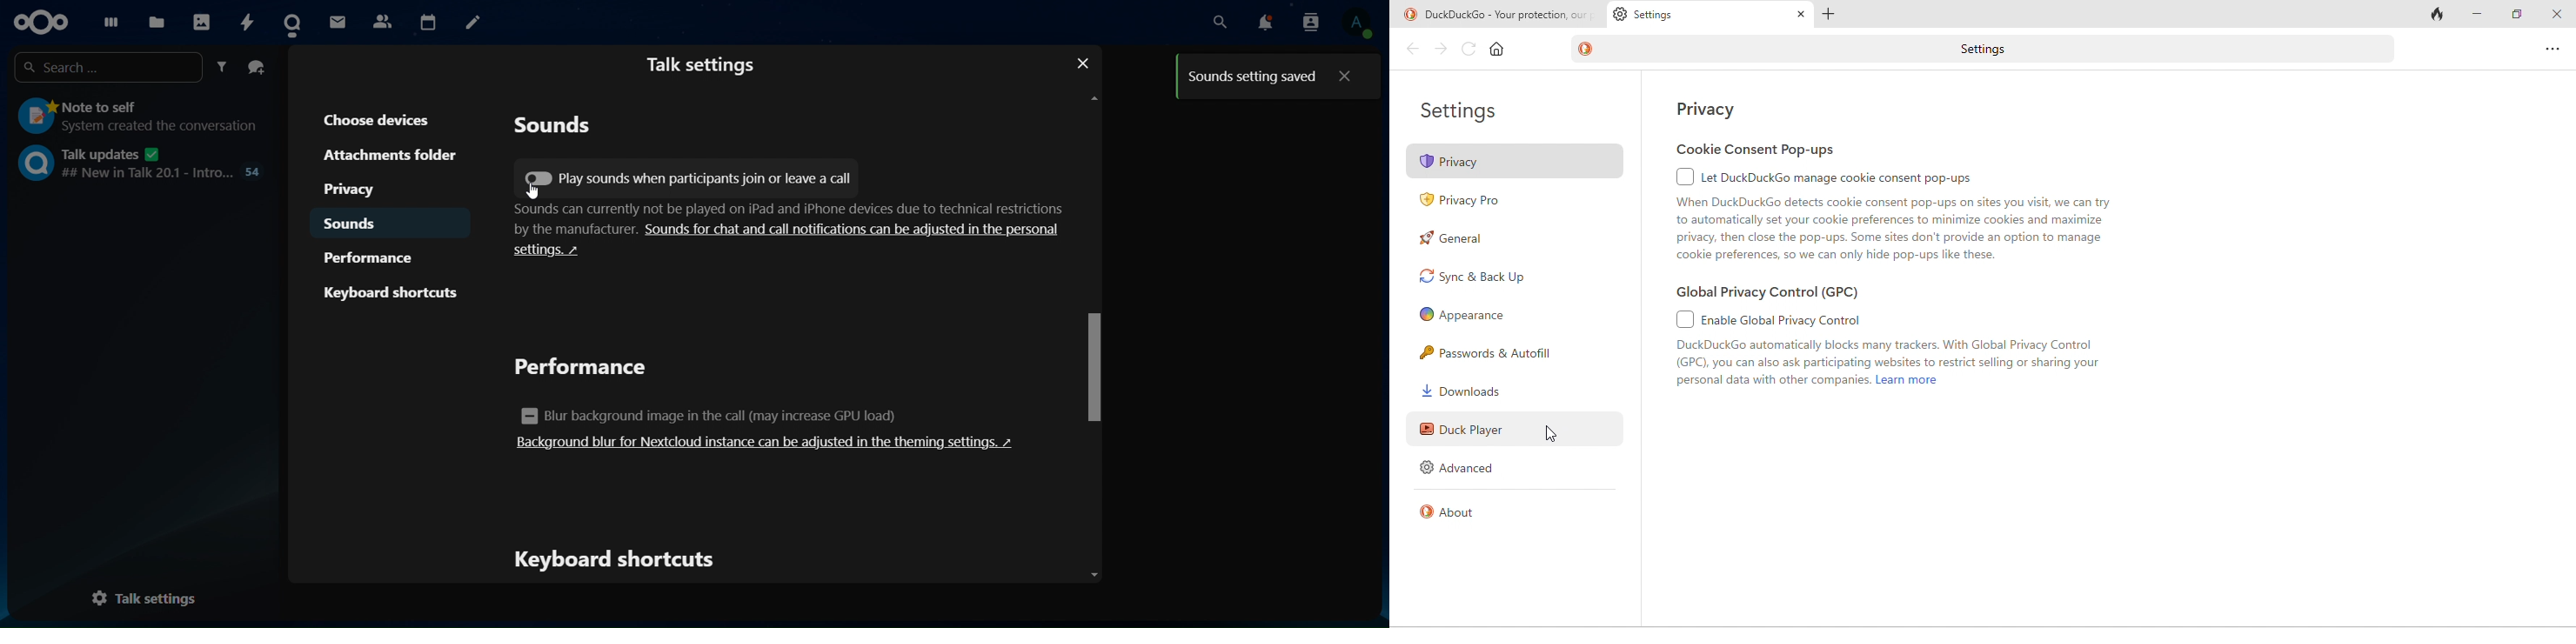 This screenshot has height=644, width=2576. Describe the element at coordinates (1411, 49) in the screenshot. I see `back` at that location.